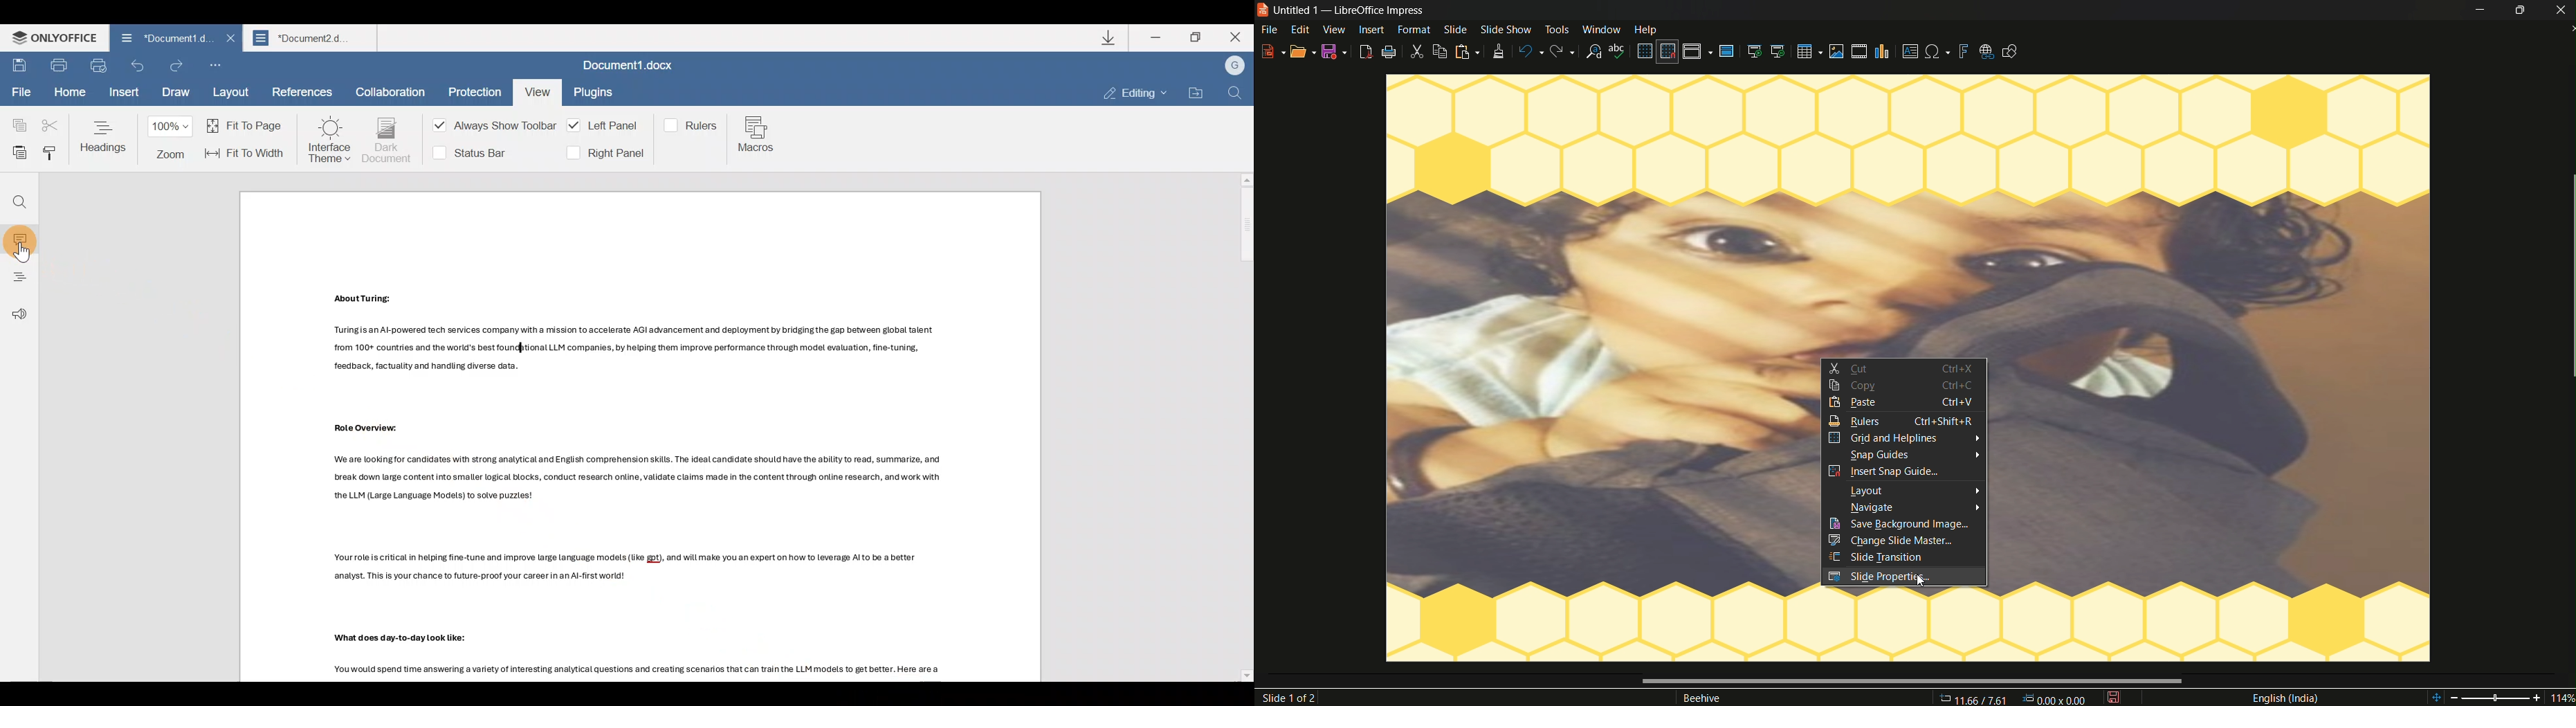 This screenshot has width=2576, height=728. I want to click on print, so click(1390, 52).